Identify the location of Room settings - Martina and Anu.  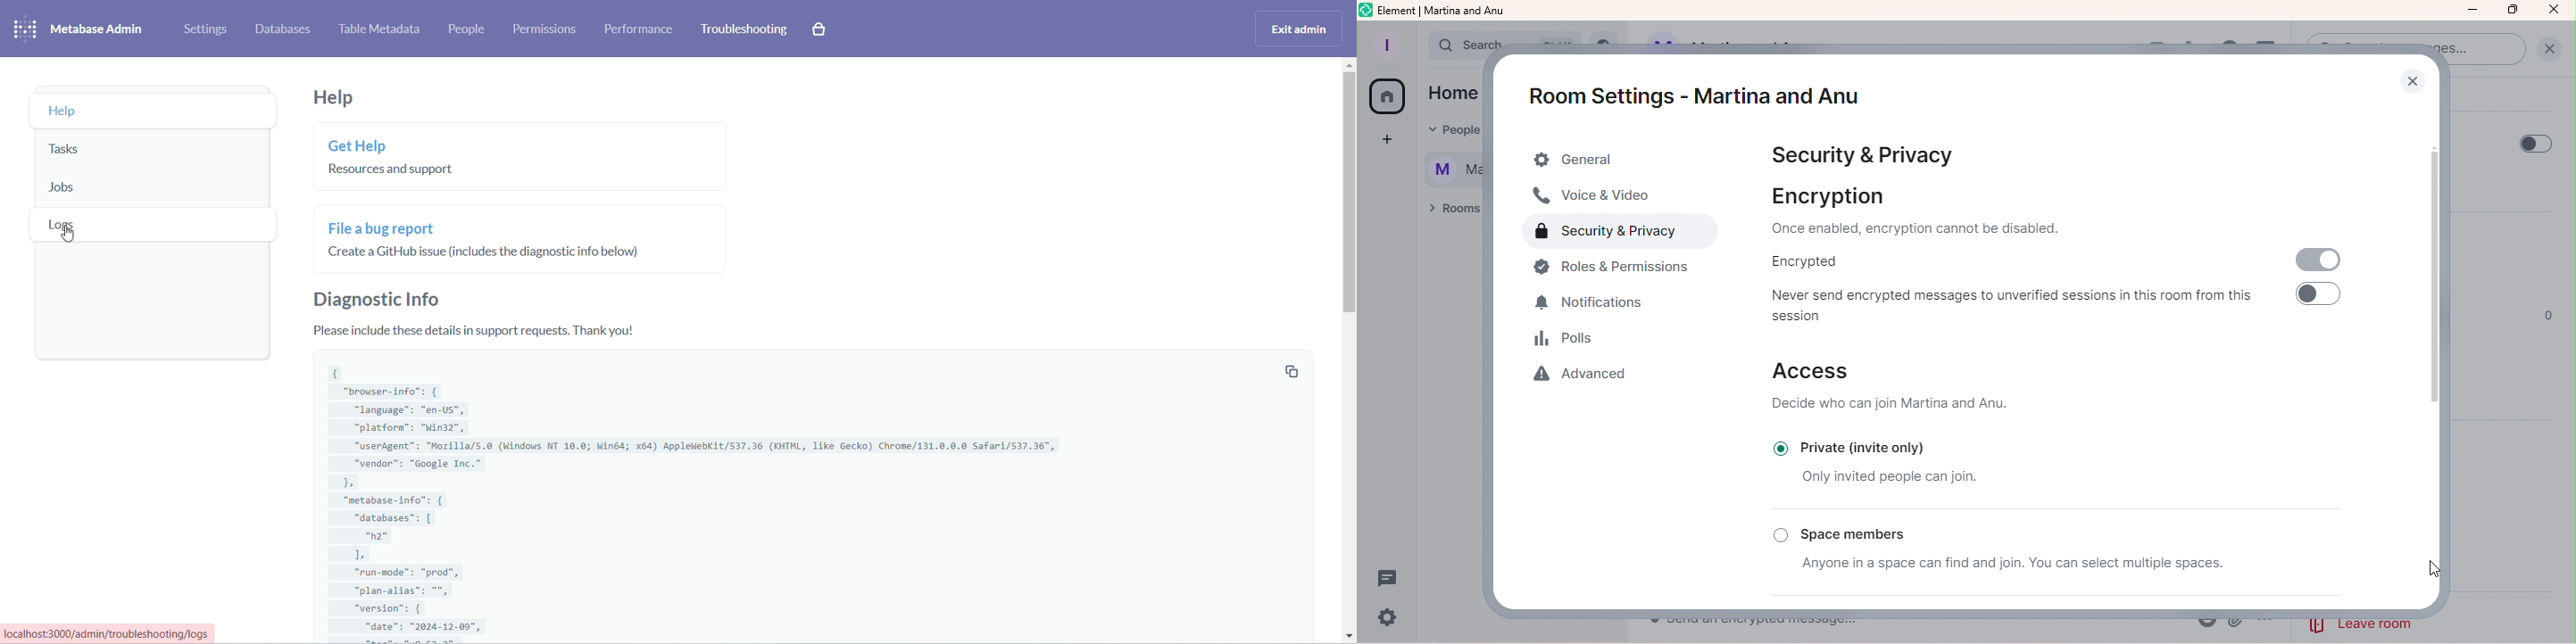
(1690, 95).